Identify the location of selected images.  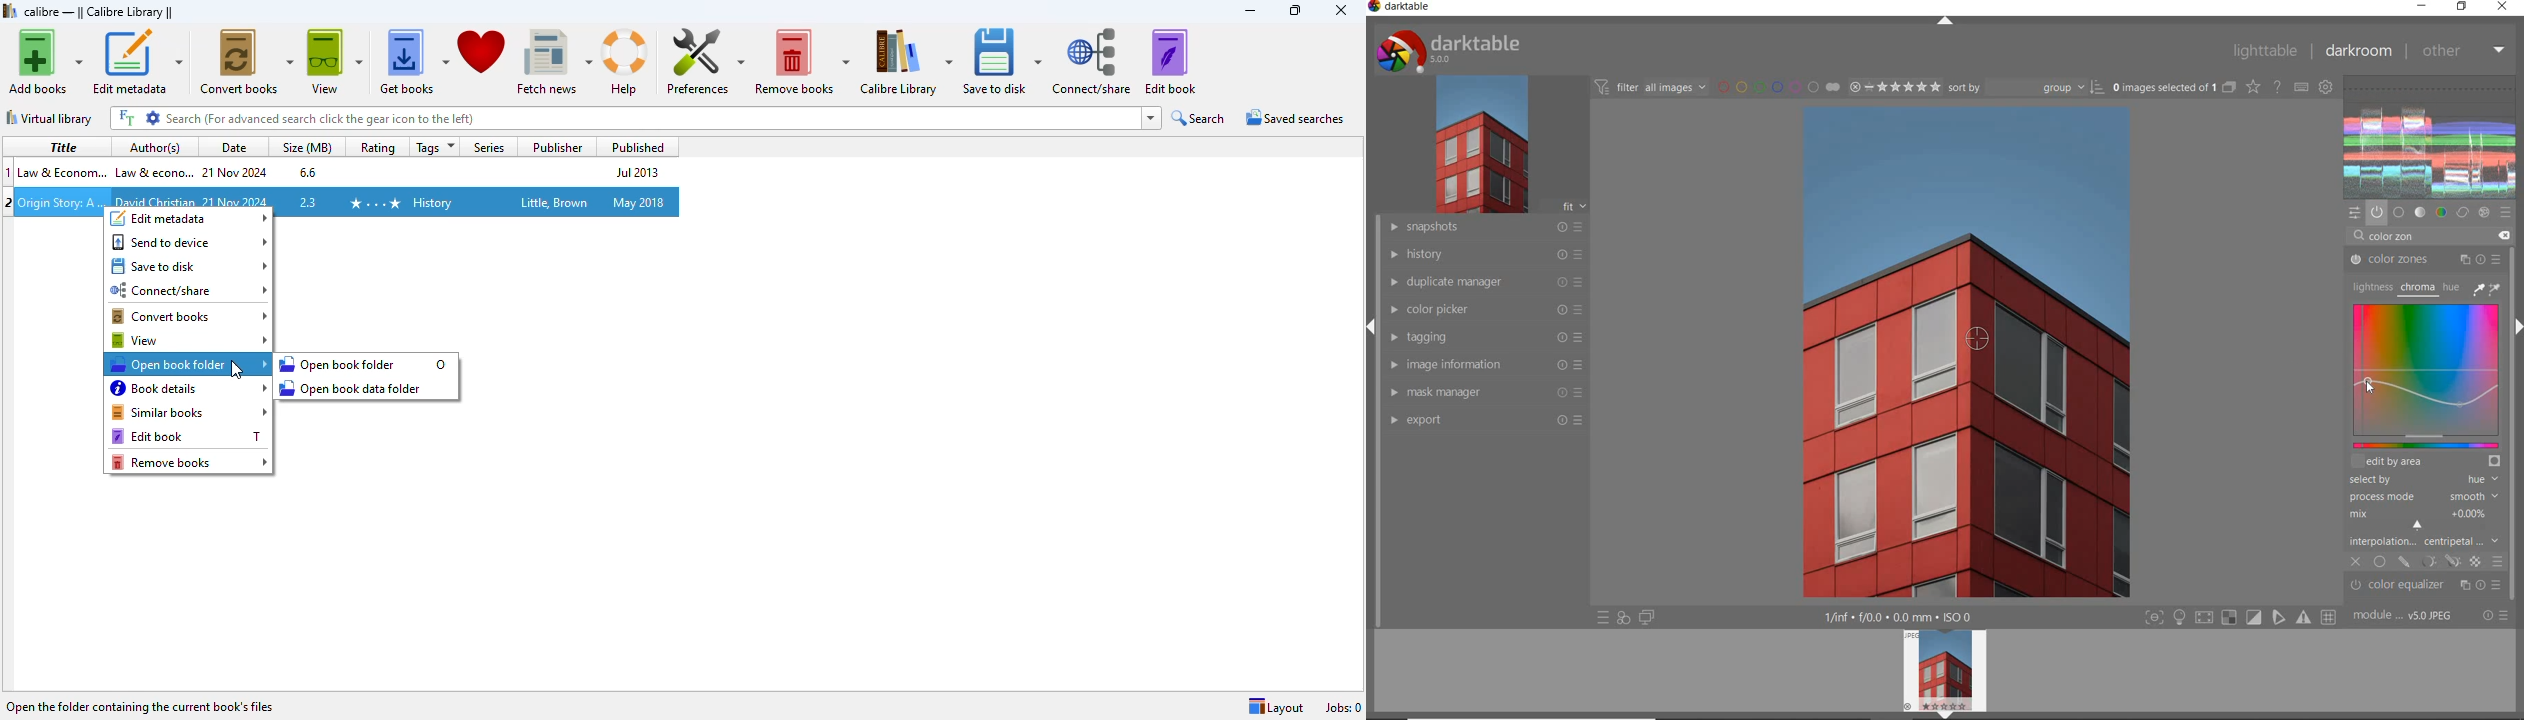
(2174, 88).